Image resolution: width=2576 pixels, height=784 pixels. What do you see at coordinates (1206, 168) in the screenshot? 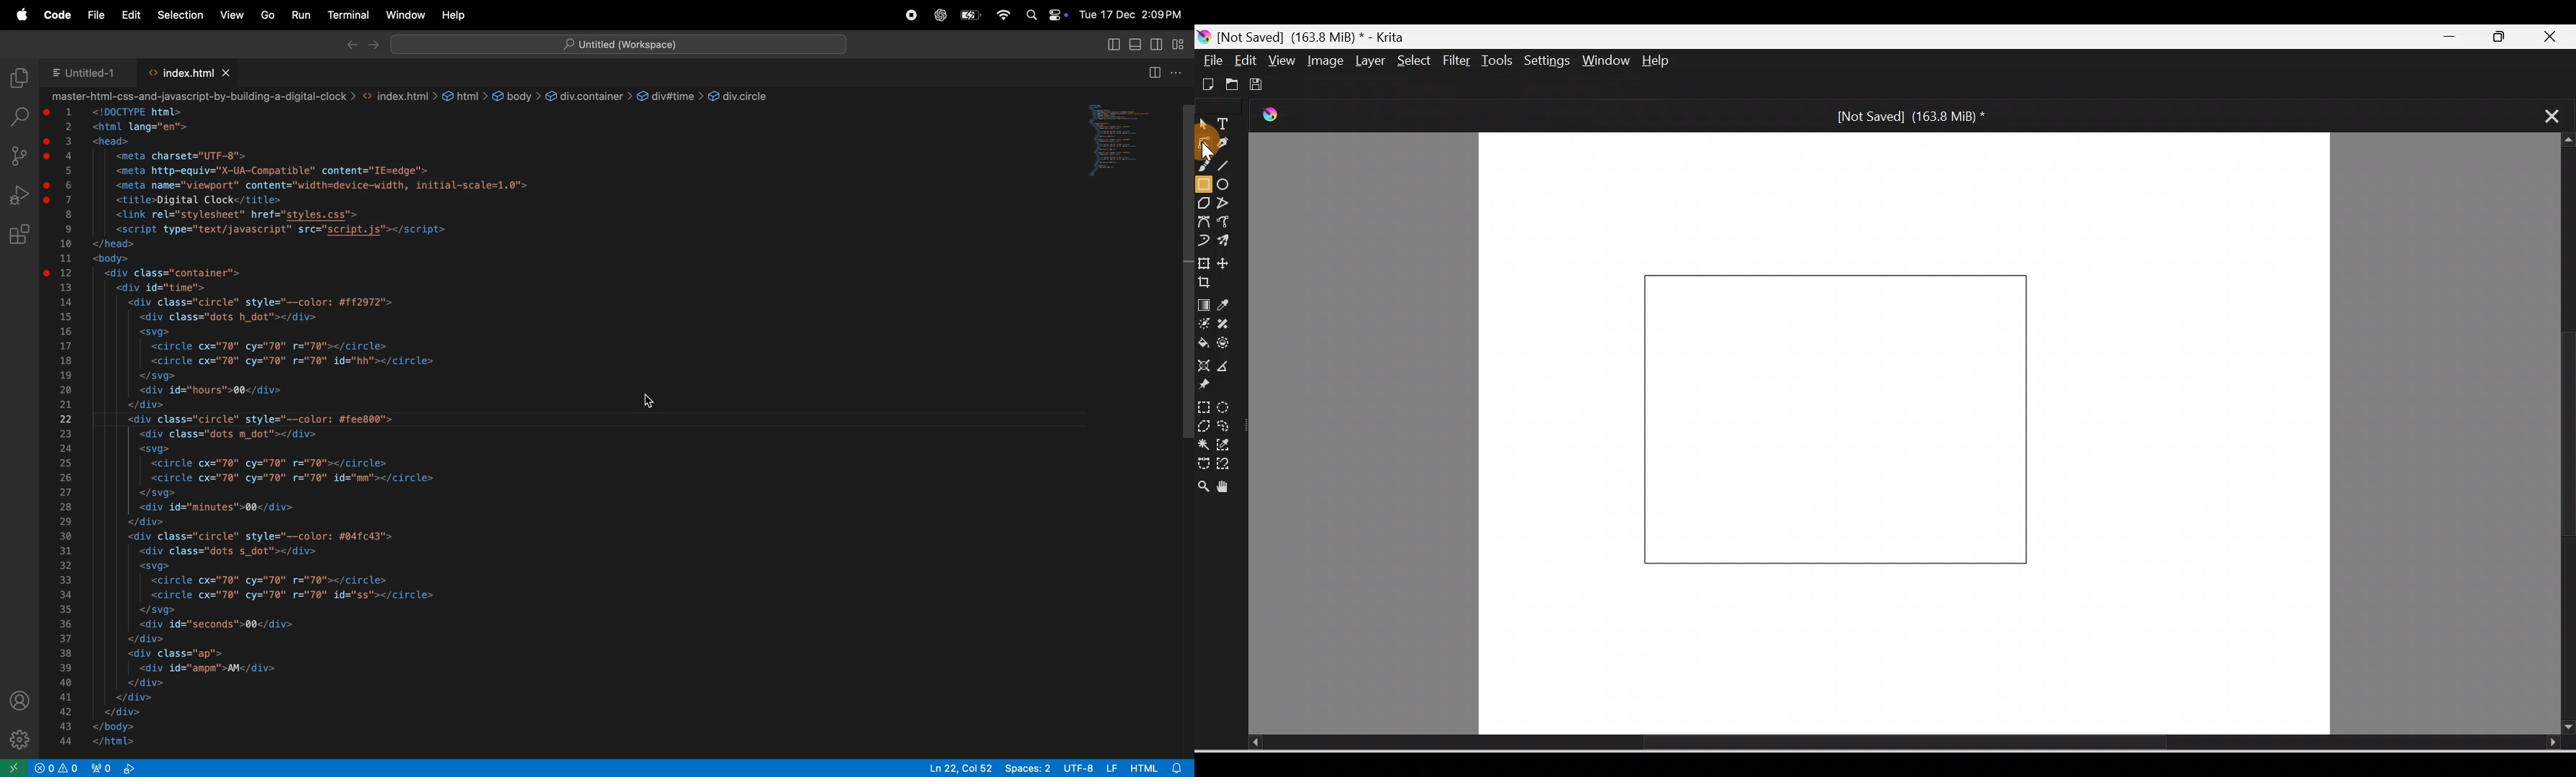
I see `Freehand brush tool` at bounding box center [1206, 168].